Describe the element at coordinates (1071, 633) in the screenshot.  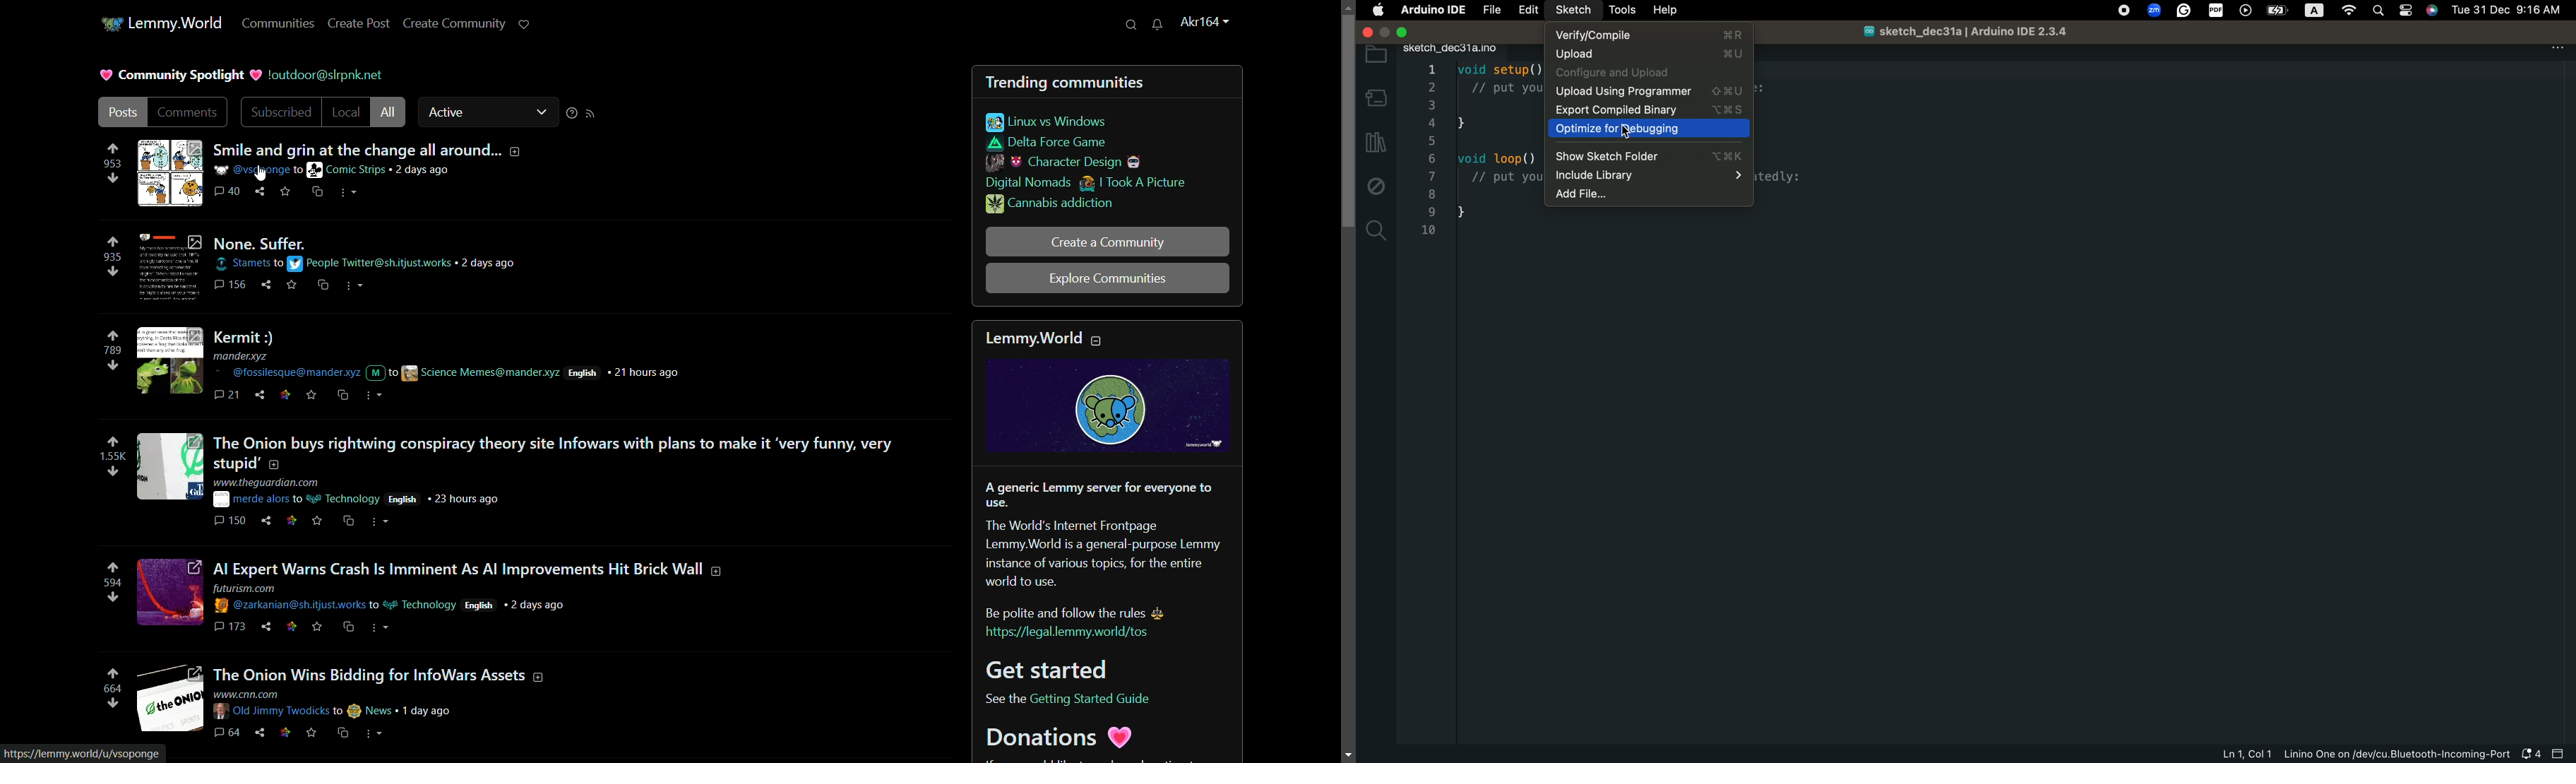
I see `link` at that location.